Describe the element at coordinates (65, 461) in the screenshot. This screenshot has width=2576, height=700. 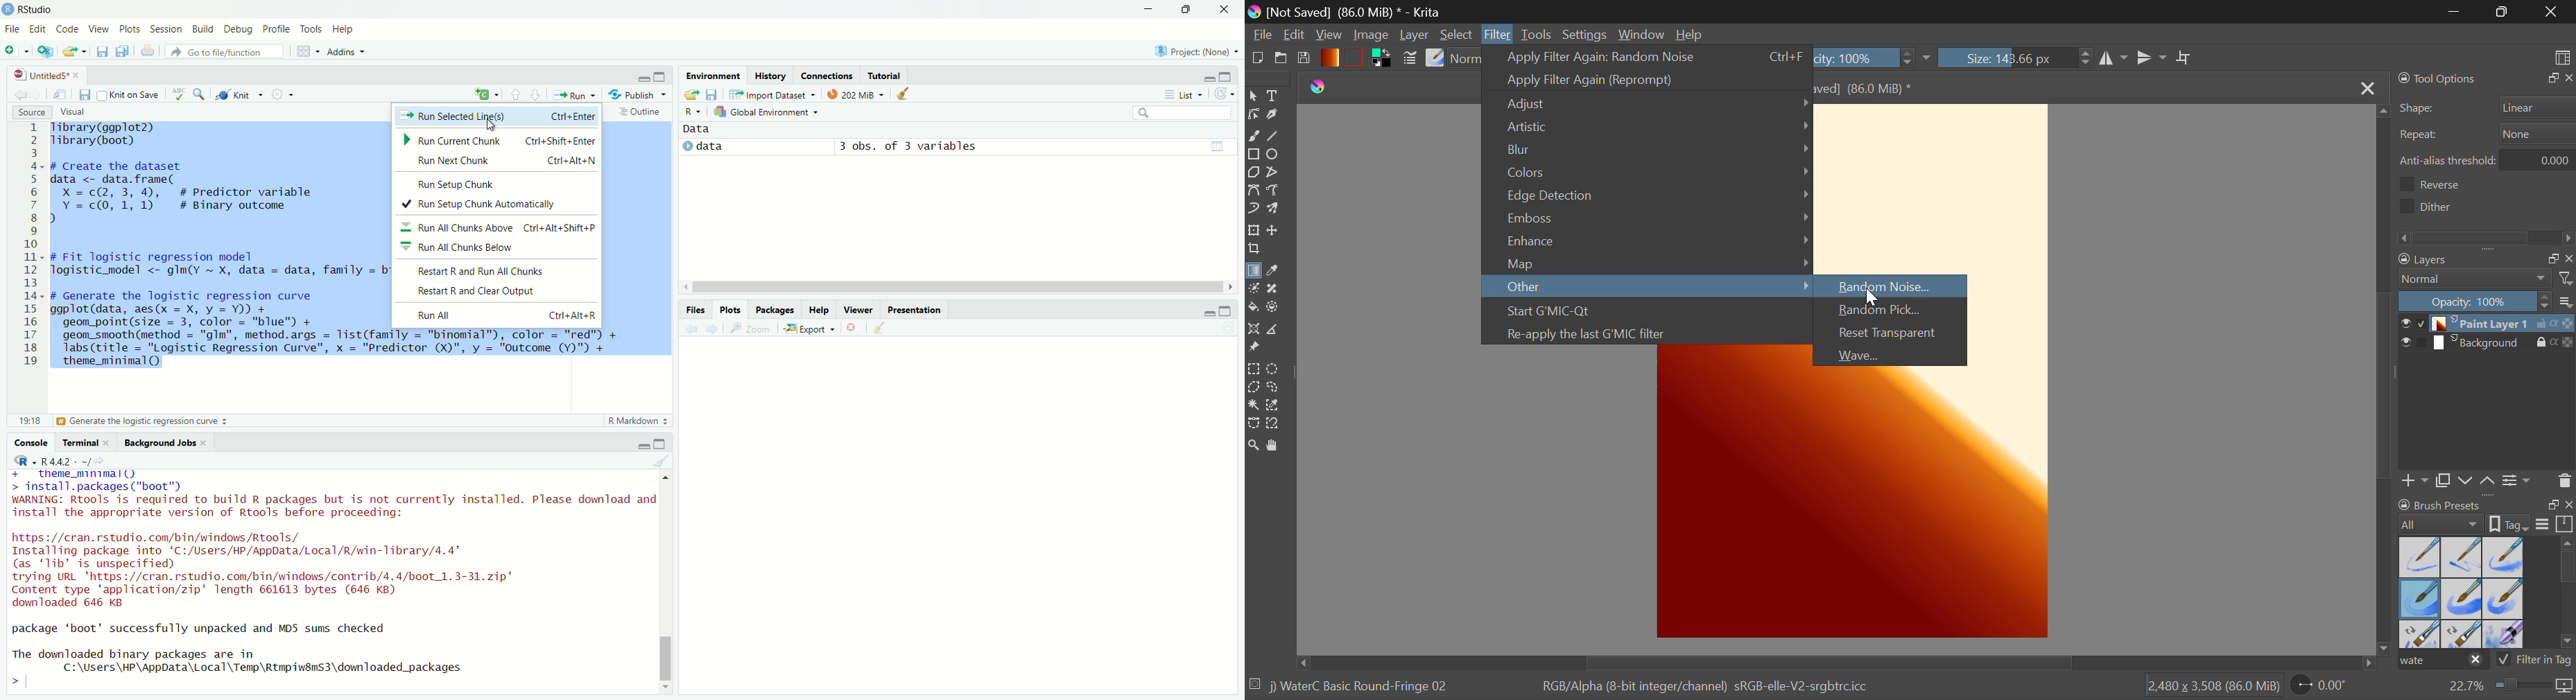
I see `R 4.4.2 . ~/` at that location.